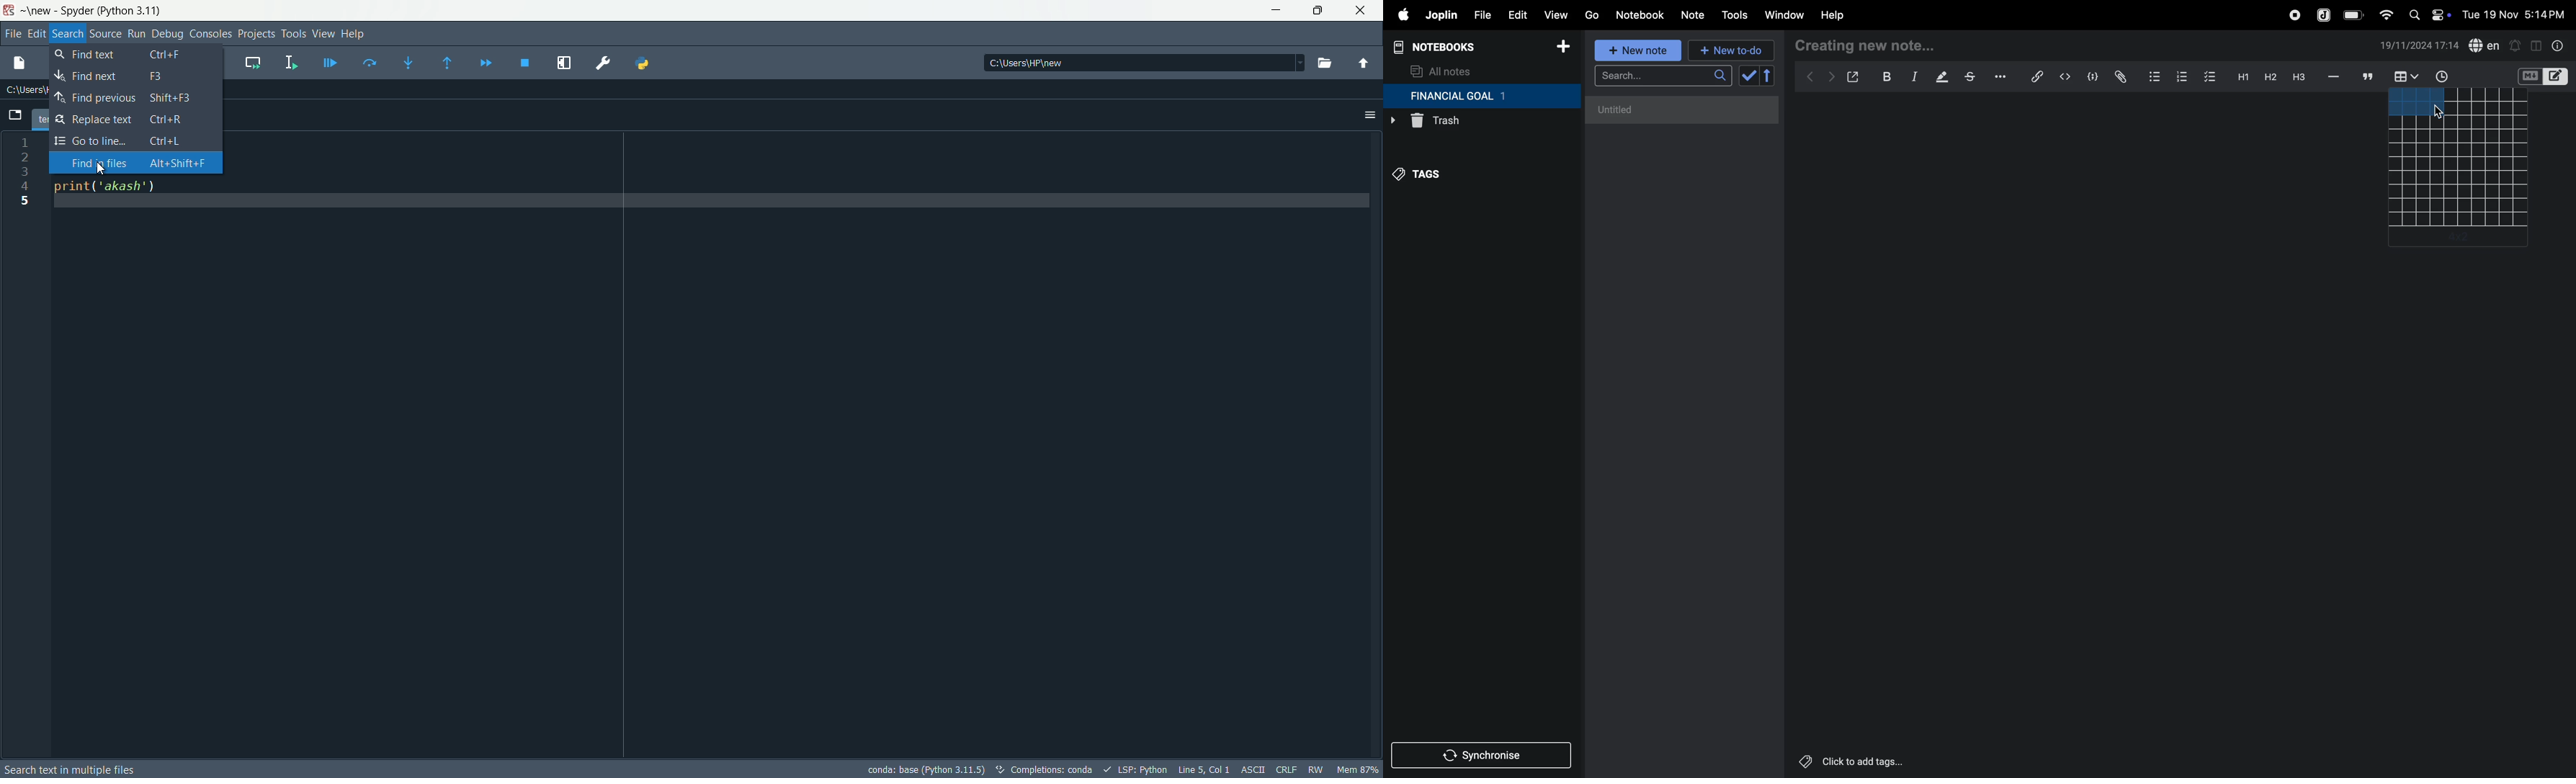 This screenshot has height=784, width=2576. Describe the element at coordinates (1482, 754) in the screenshot. I see `synchronize` at that location.